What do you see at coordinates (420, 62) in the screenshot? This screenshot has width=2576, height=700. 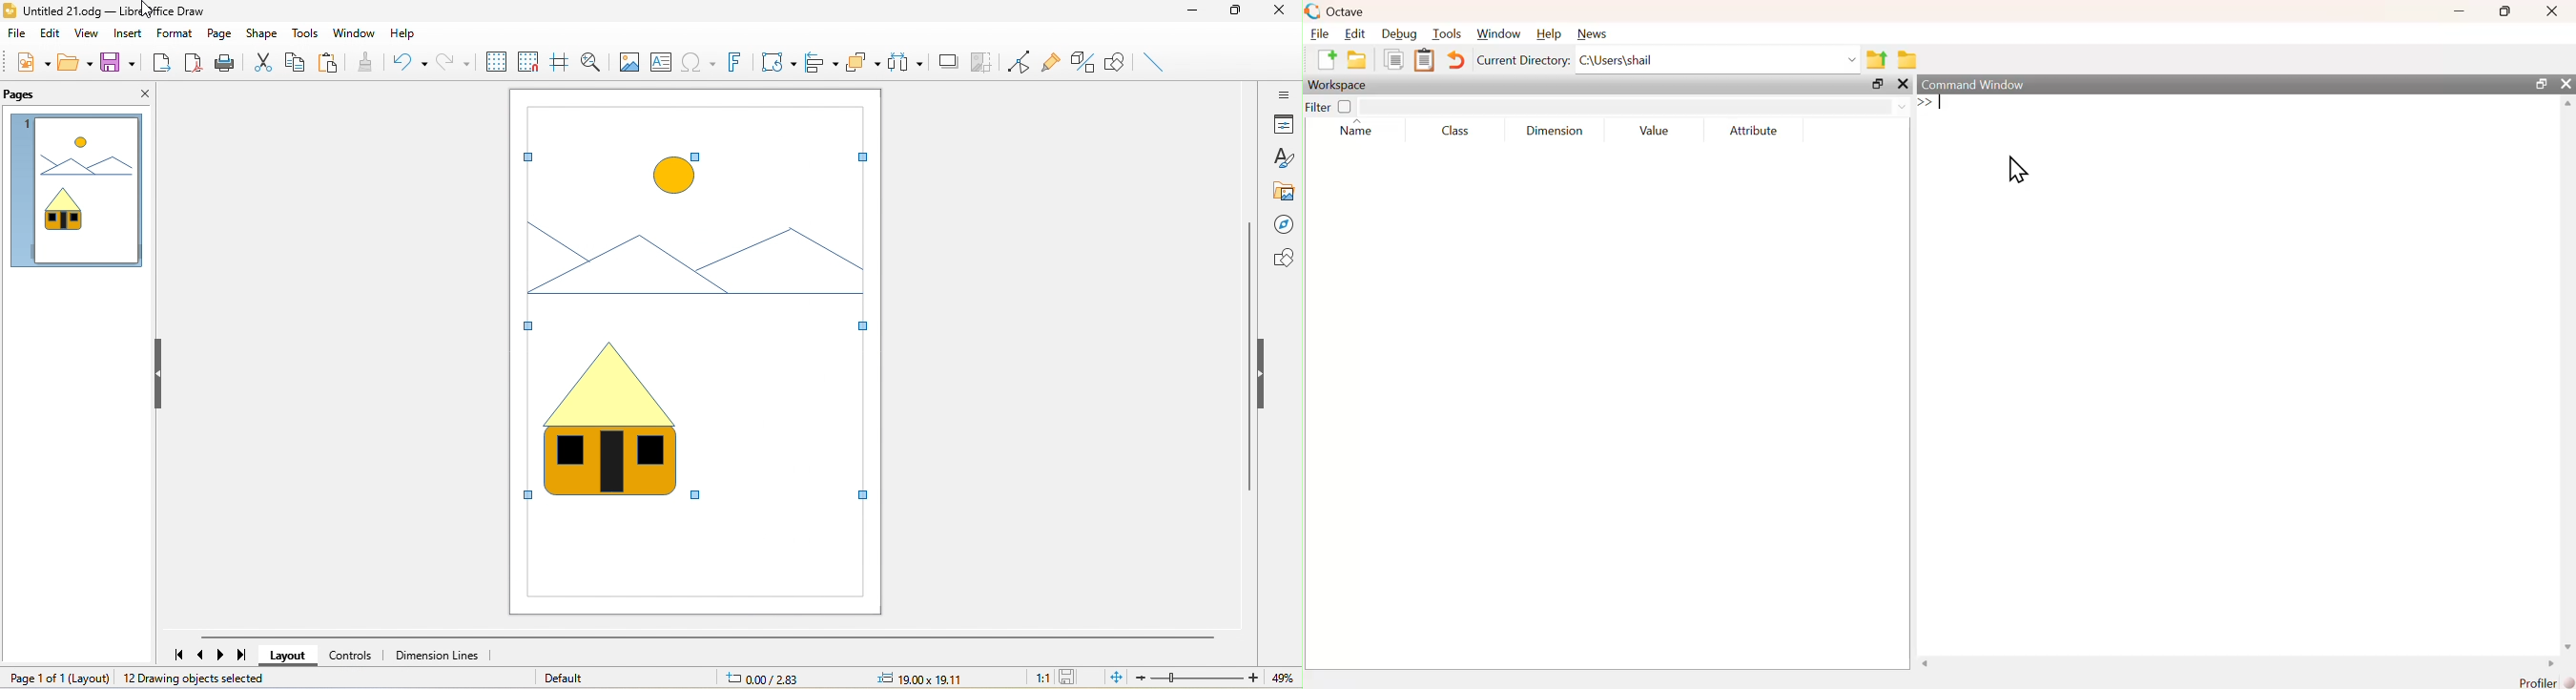 I see `undo` at bounding box center [420, 62].